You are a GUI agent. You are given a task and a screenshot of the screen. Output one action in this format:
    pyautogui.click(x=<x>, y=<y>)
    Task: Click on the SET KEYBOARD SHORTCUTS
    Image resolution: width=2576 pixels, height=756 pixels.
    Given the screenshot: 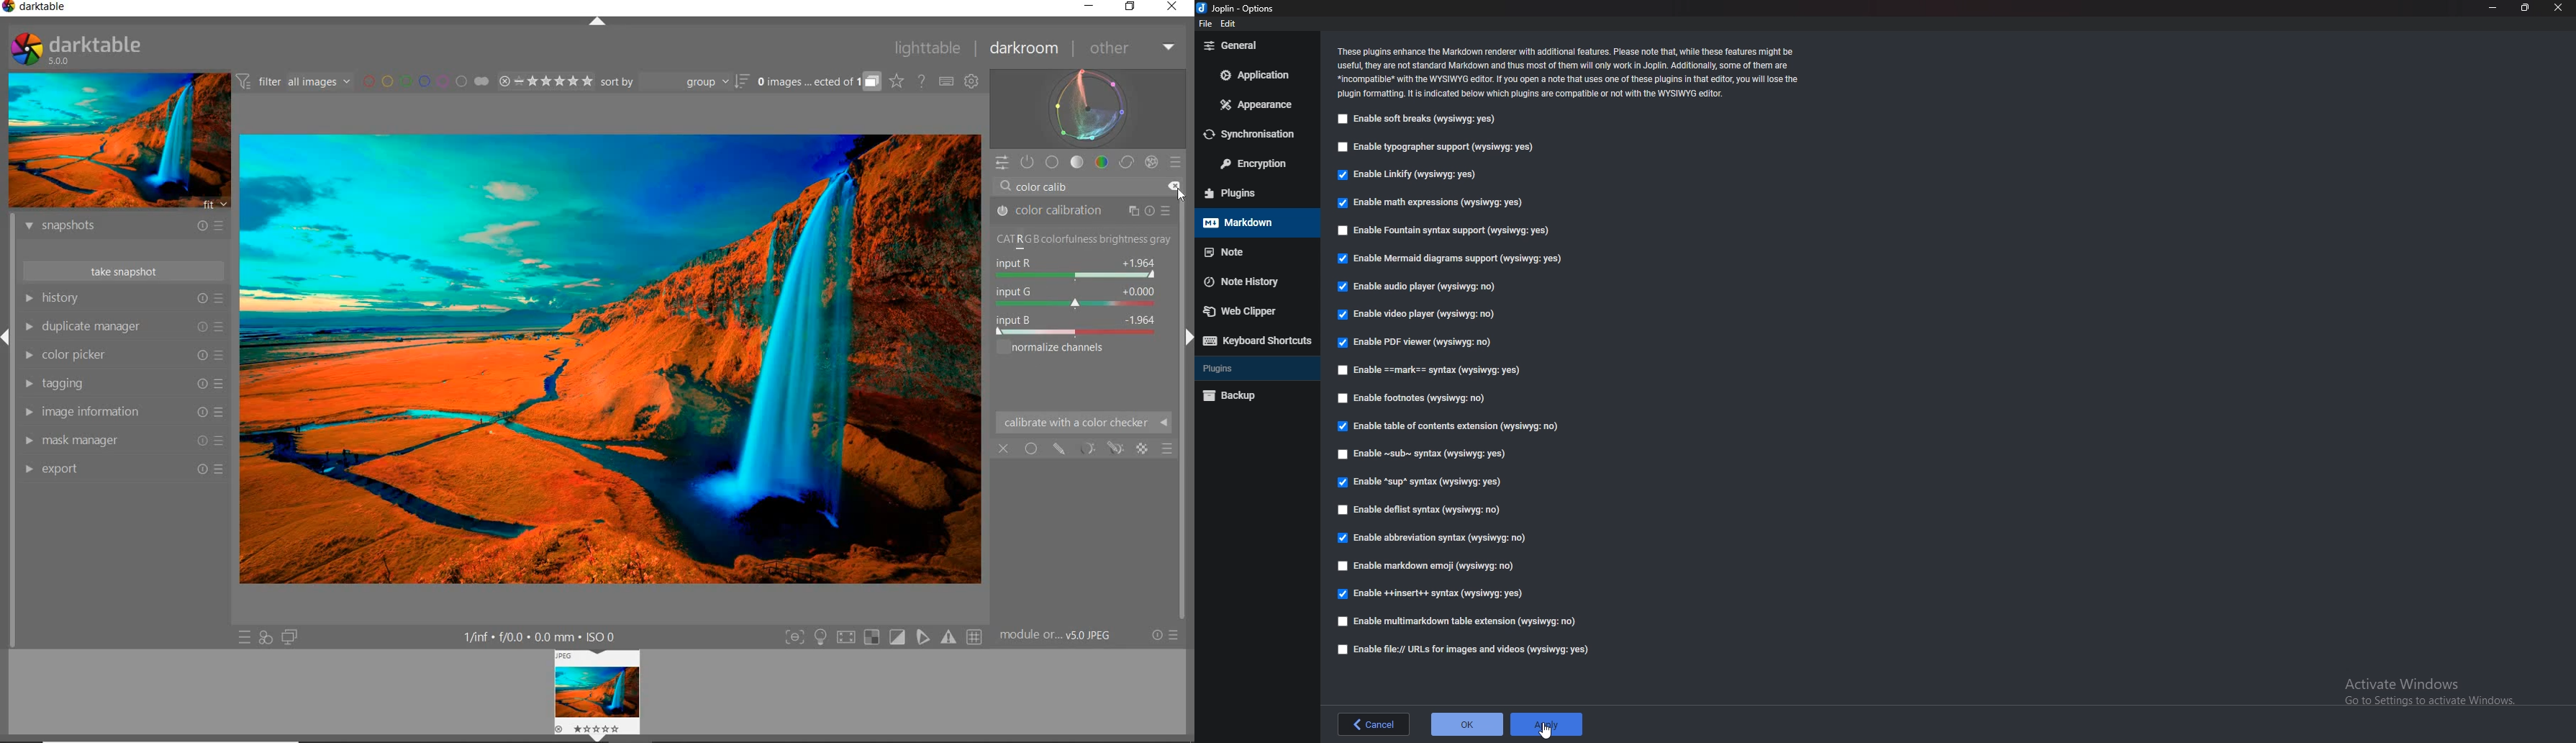 What is the action you would take?
    pyautogui.click(x=947, y=82)
    